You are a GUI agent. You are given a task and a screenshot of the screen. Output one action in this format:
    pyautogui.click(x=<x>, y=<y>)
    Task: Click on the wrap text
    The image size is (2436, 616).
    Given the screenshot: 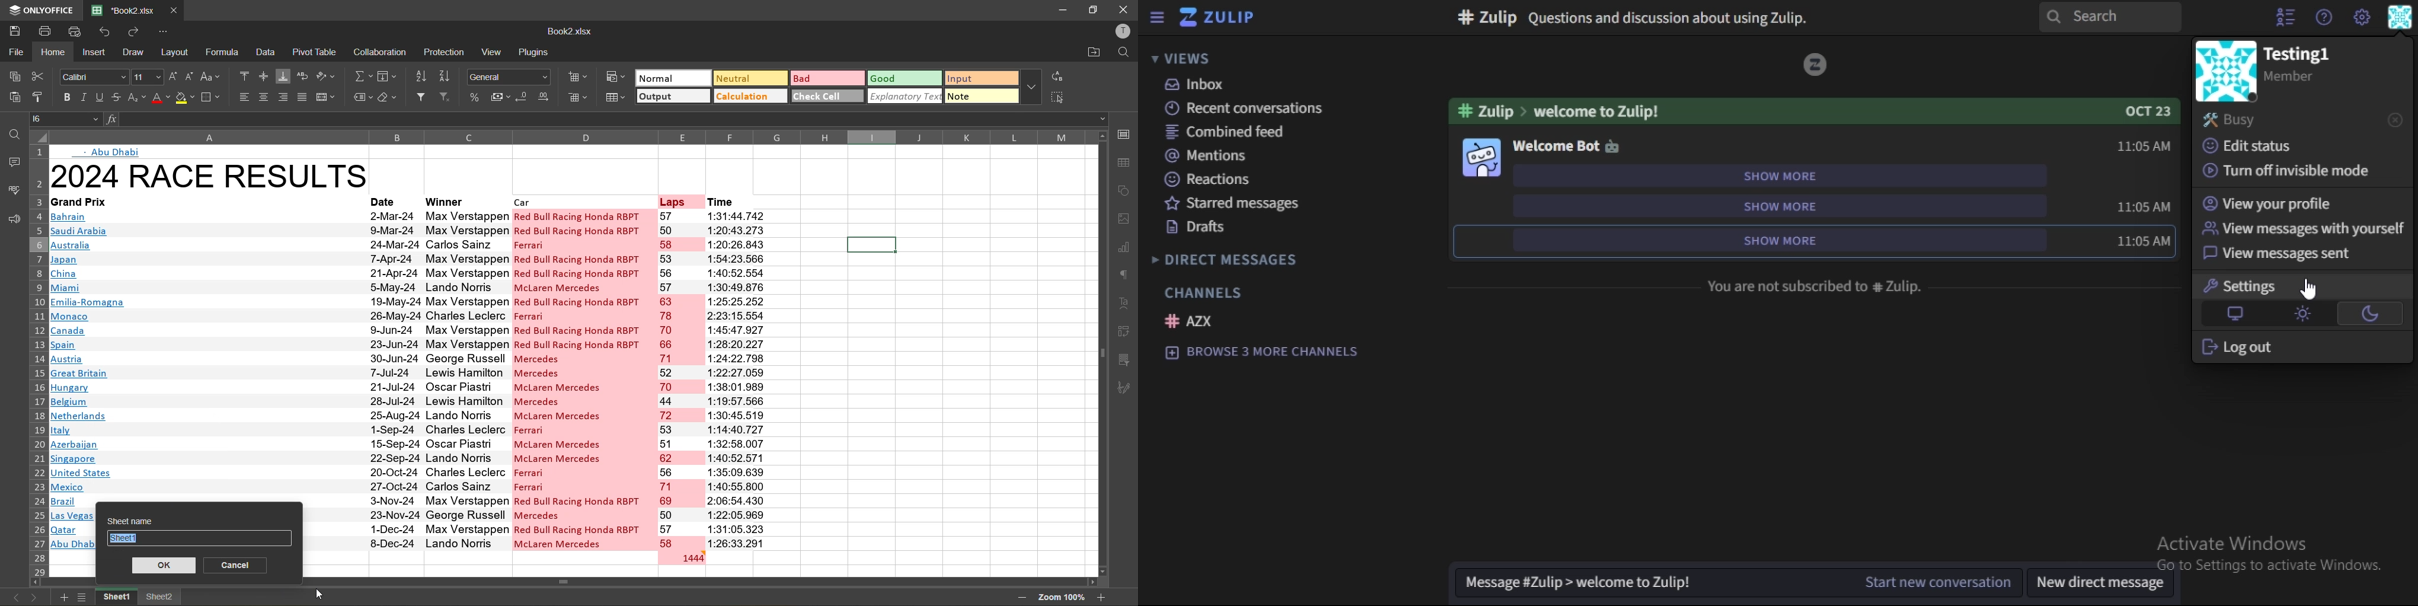 What is the action you would take?
    pyautogui.click(x=304, y=76)
    